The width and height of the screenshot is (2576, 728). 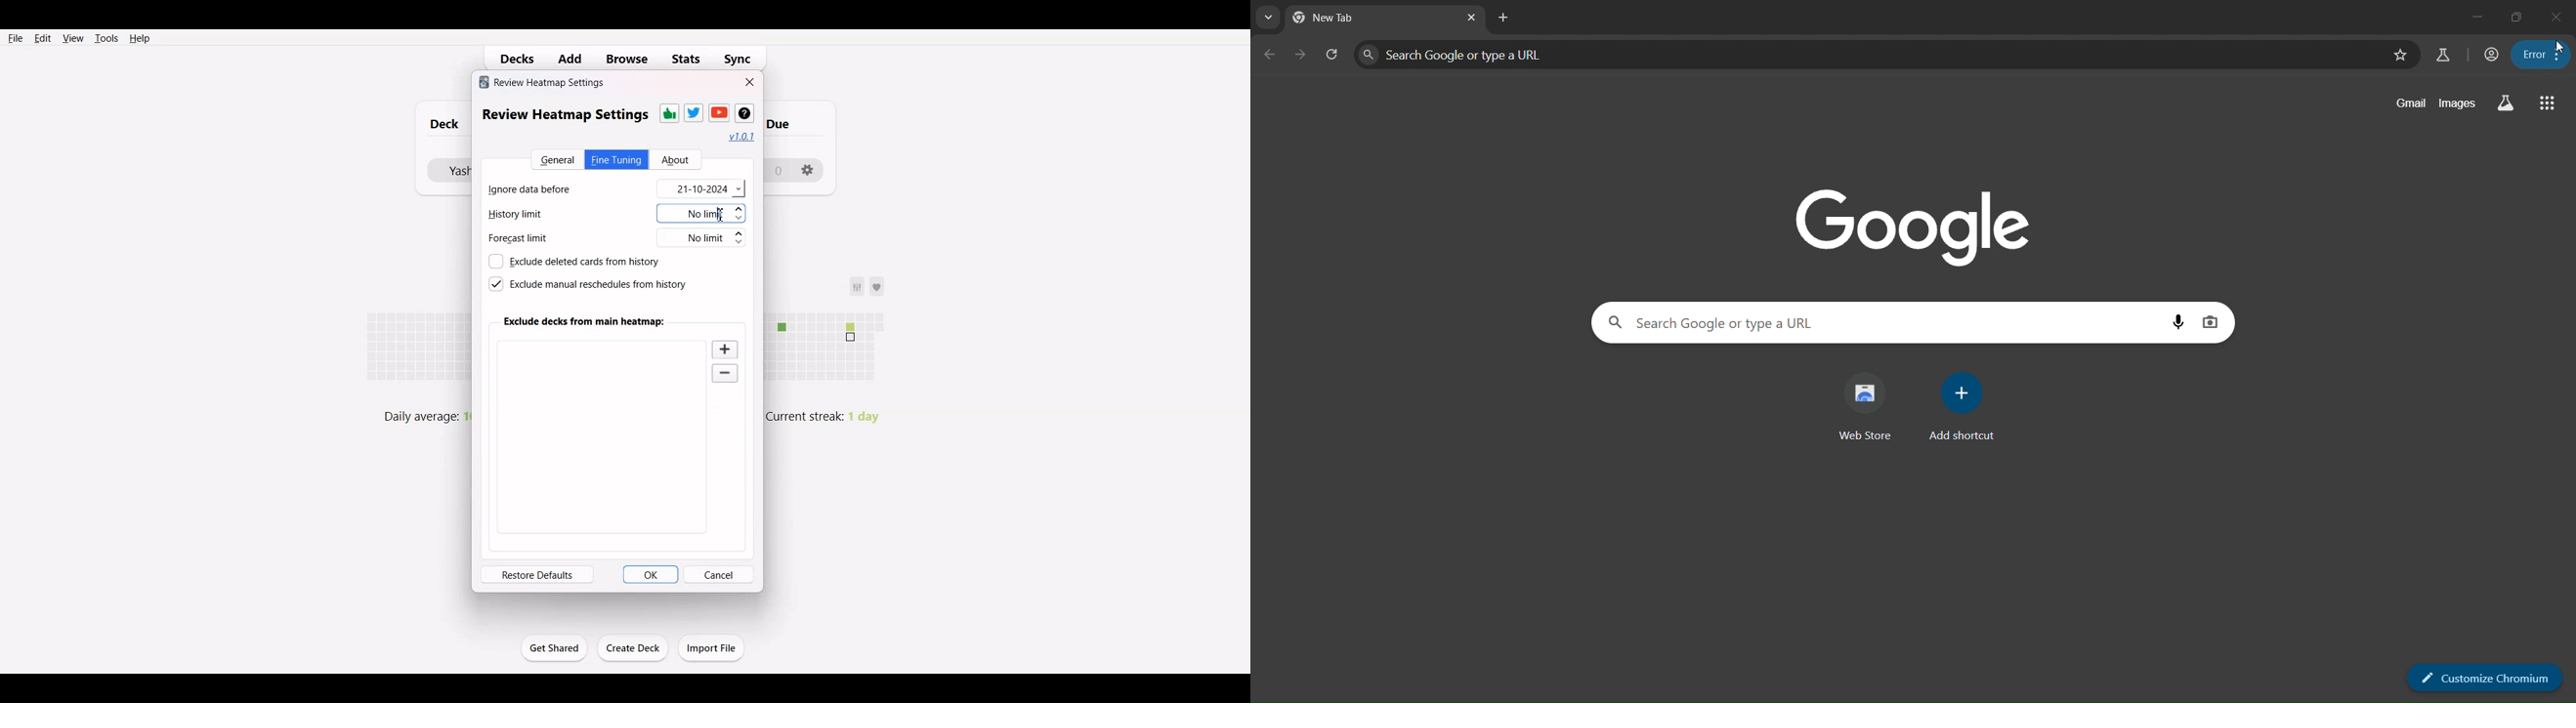 What do you see at coordinates (651, 574) in the screenshot?
I see `OK` at bounding box center [651, 574].